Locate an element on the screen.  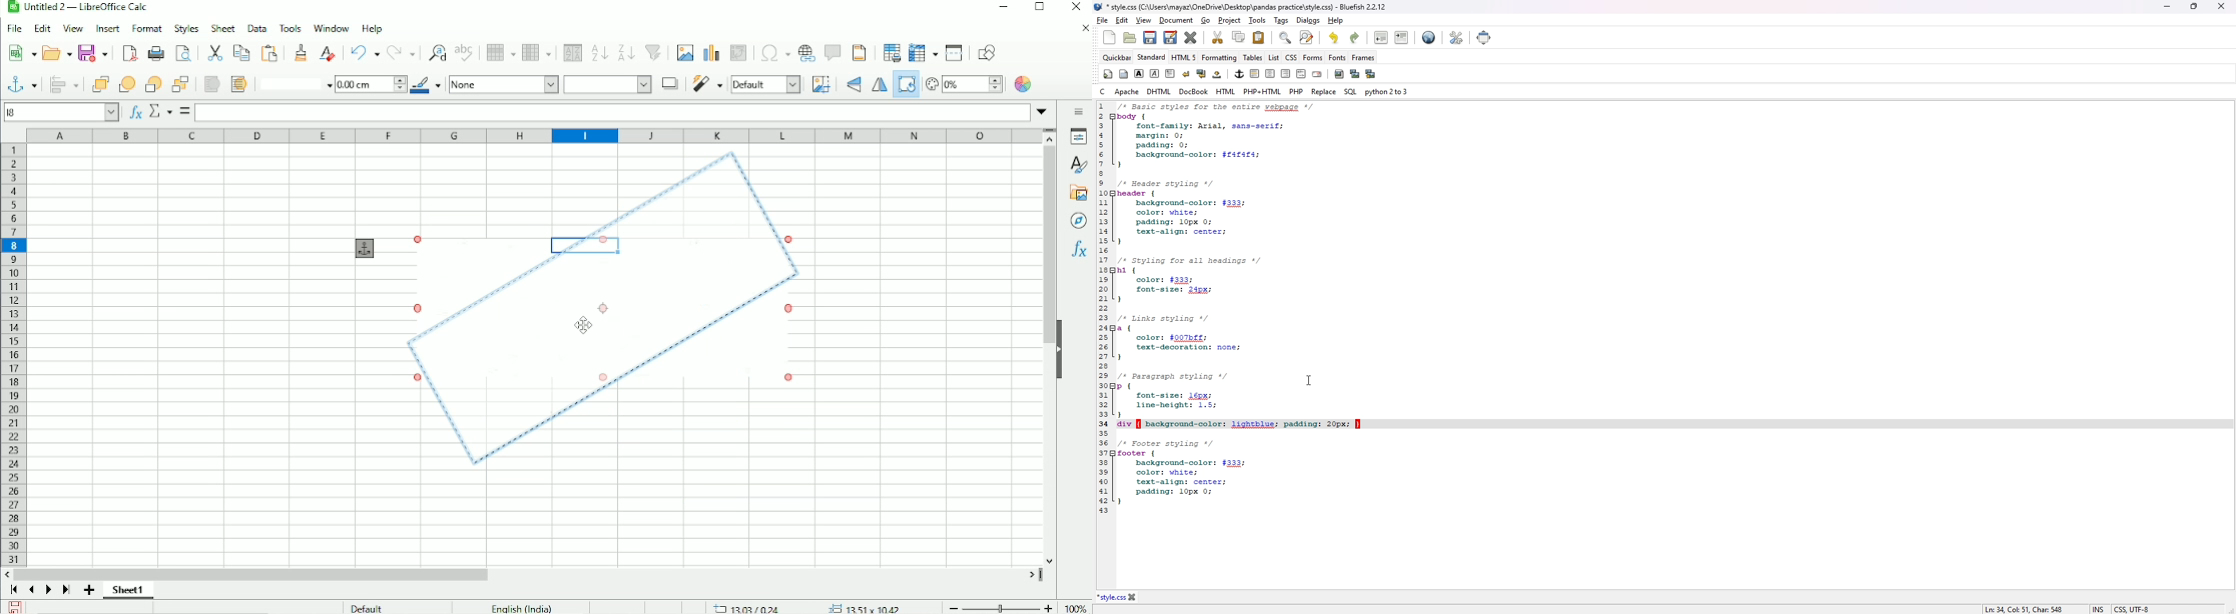
Color is located at coordinates (1024, 84).